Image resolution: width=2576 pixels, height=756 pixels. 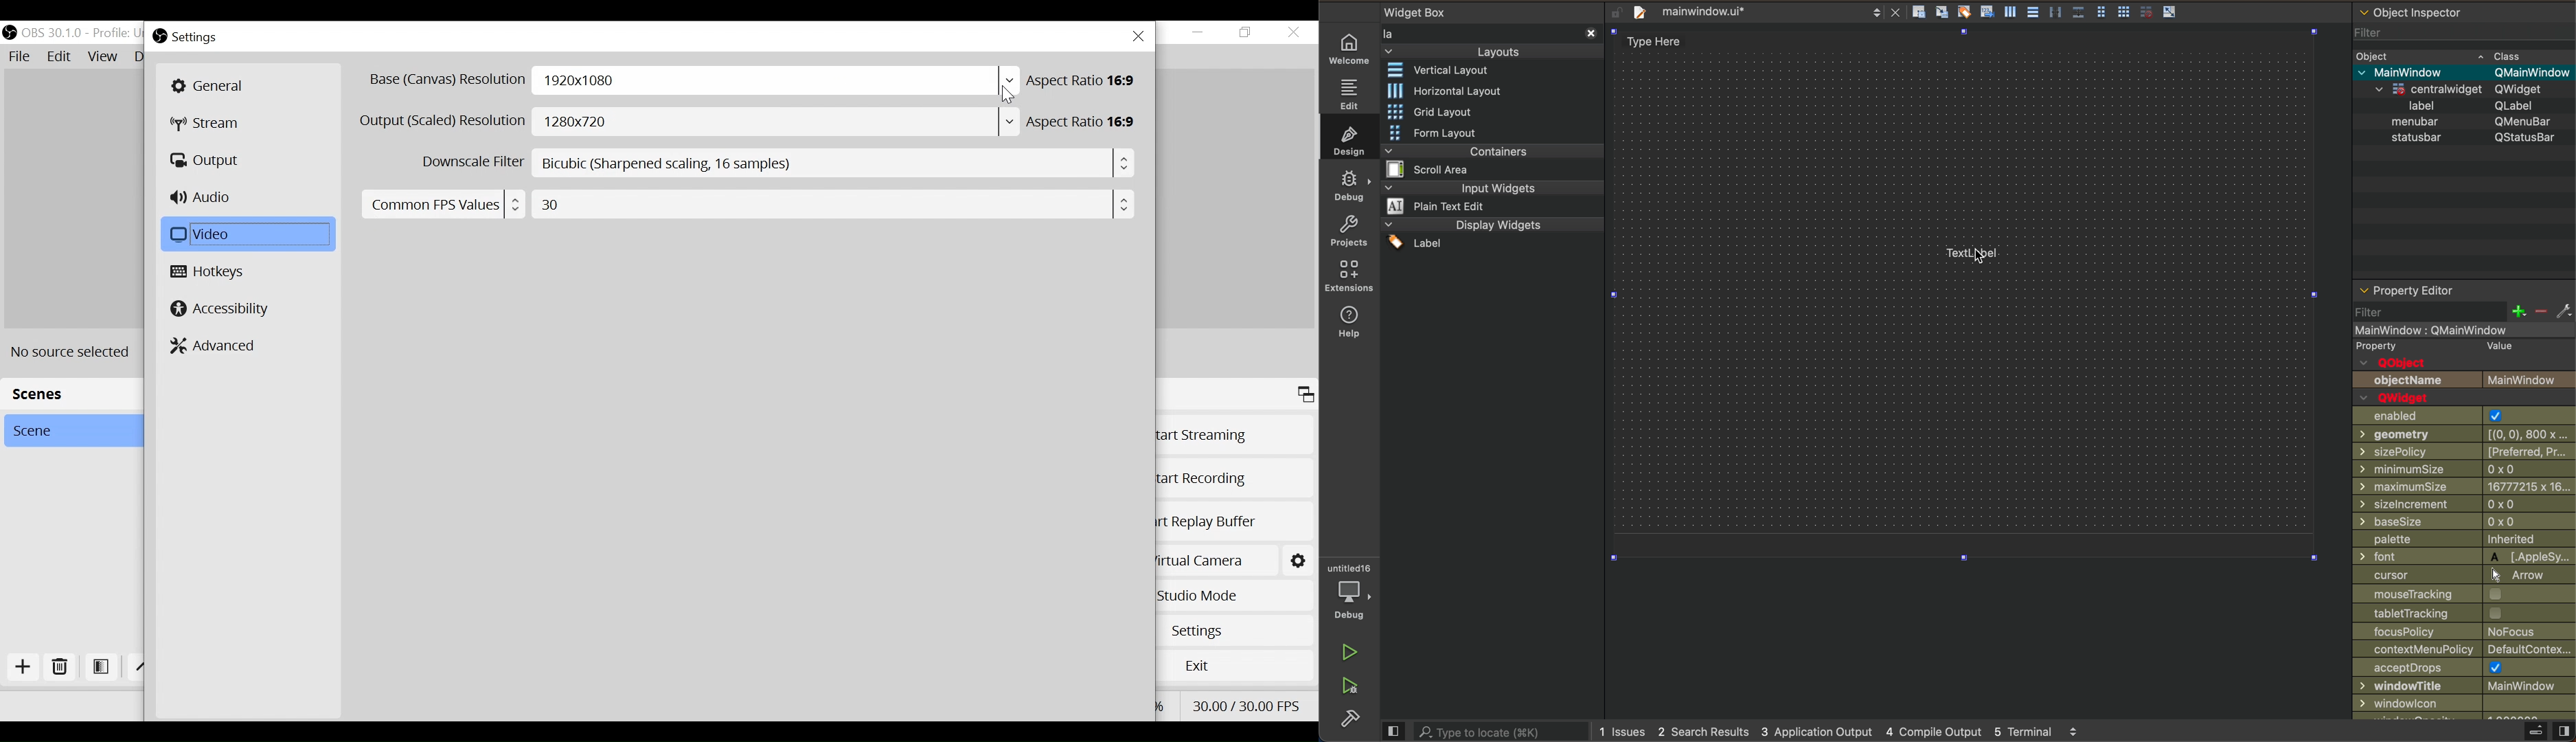 What do you see at coordinates (1297, 559) in the screenshot?
I see `Settings` at bounding box center [1297, 559].